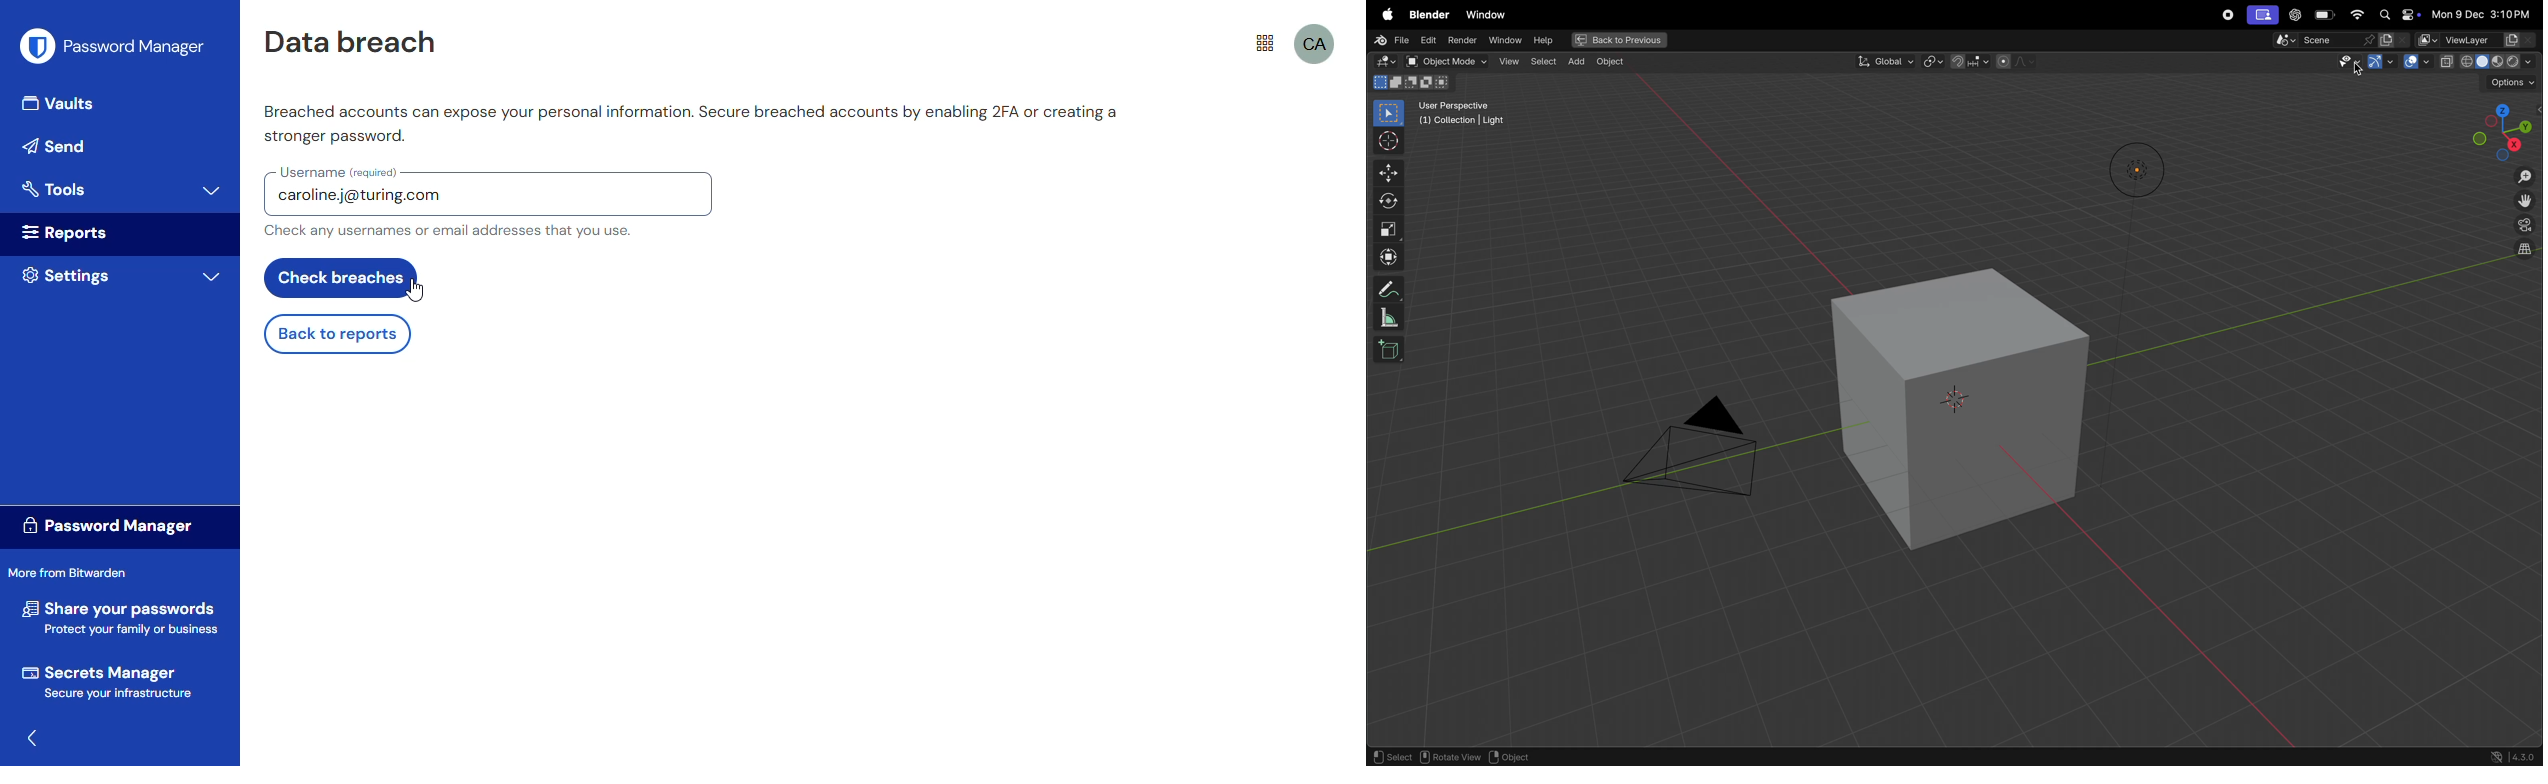 The width and height of the screenshot is (2548, 784). I want to click on versiom, so click(2513, 758).